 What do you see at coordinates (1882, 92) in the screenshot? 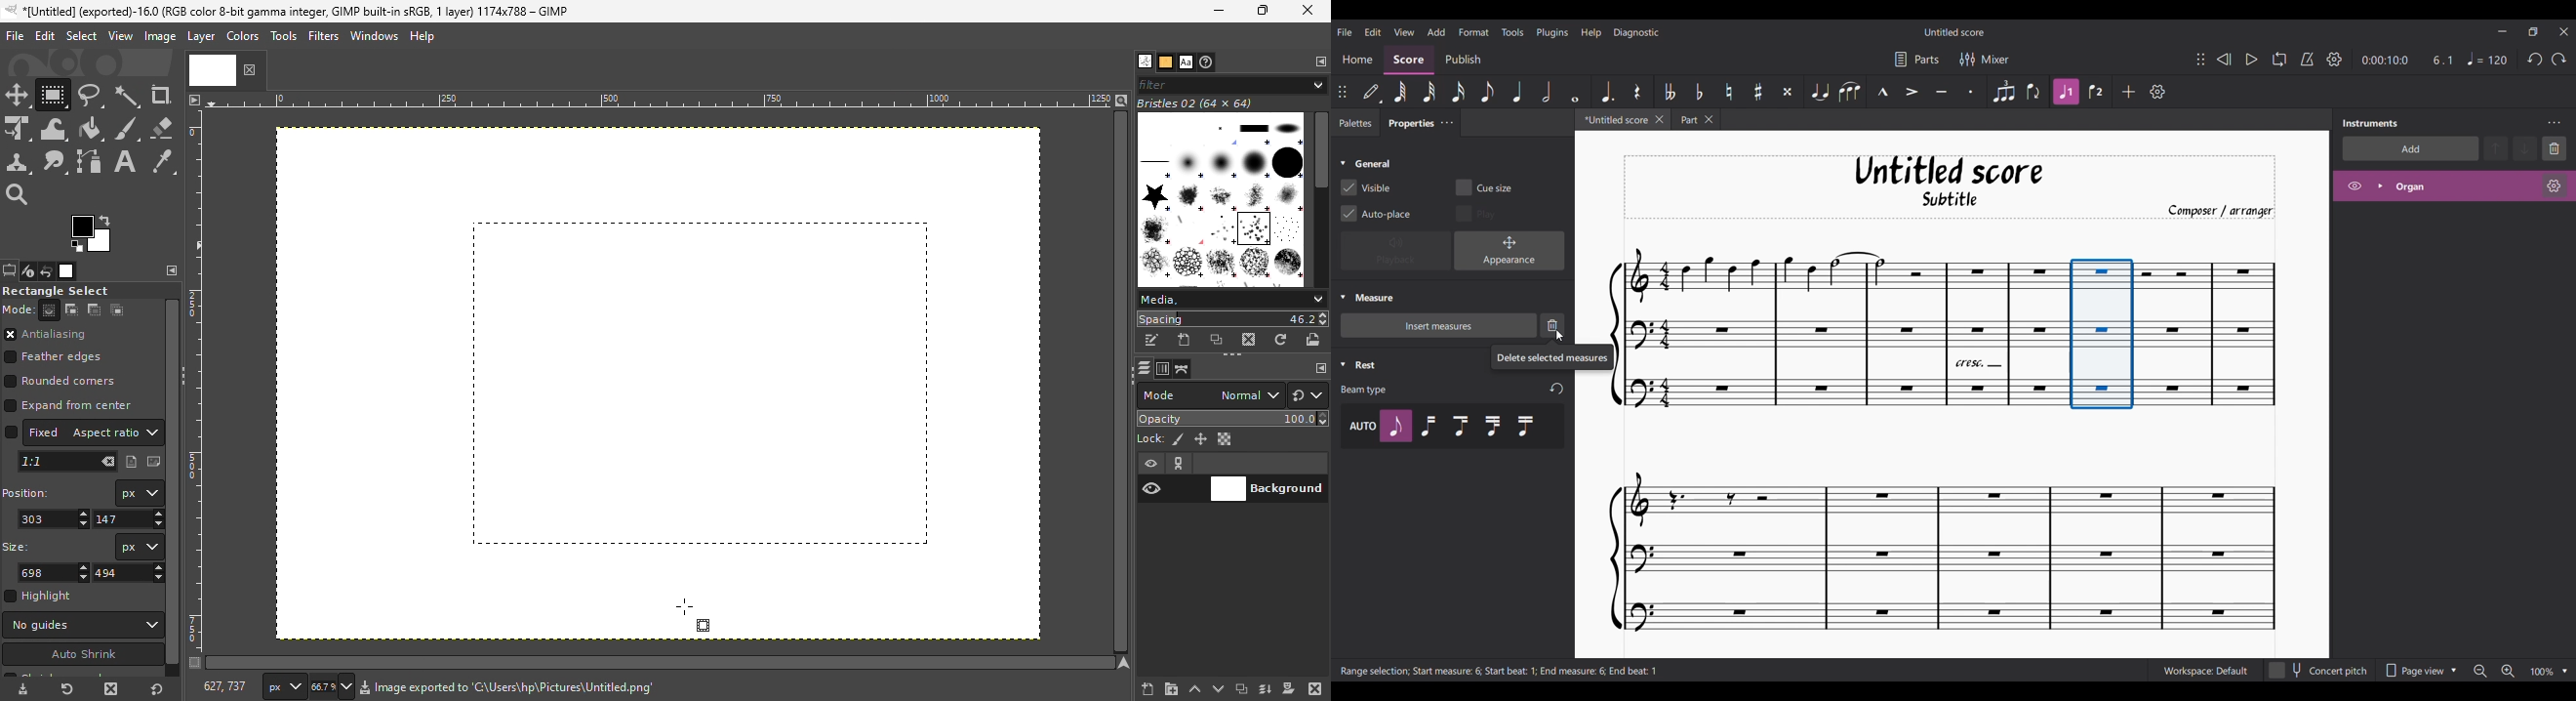
I see `Marcato` at bounding box center [1882, 92].